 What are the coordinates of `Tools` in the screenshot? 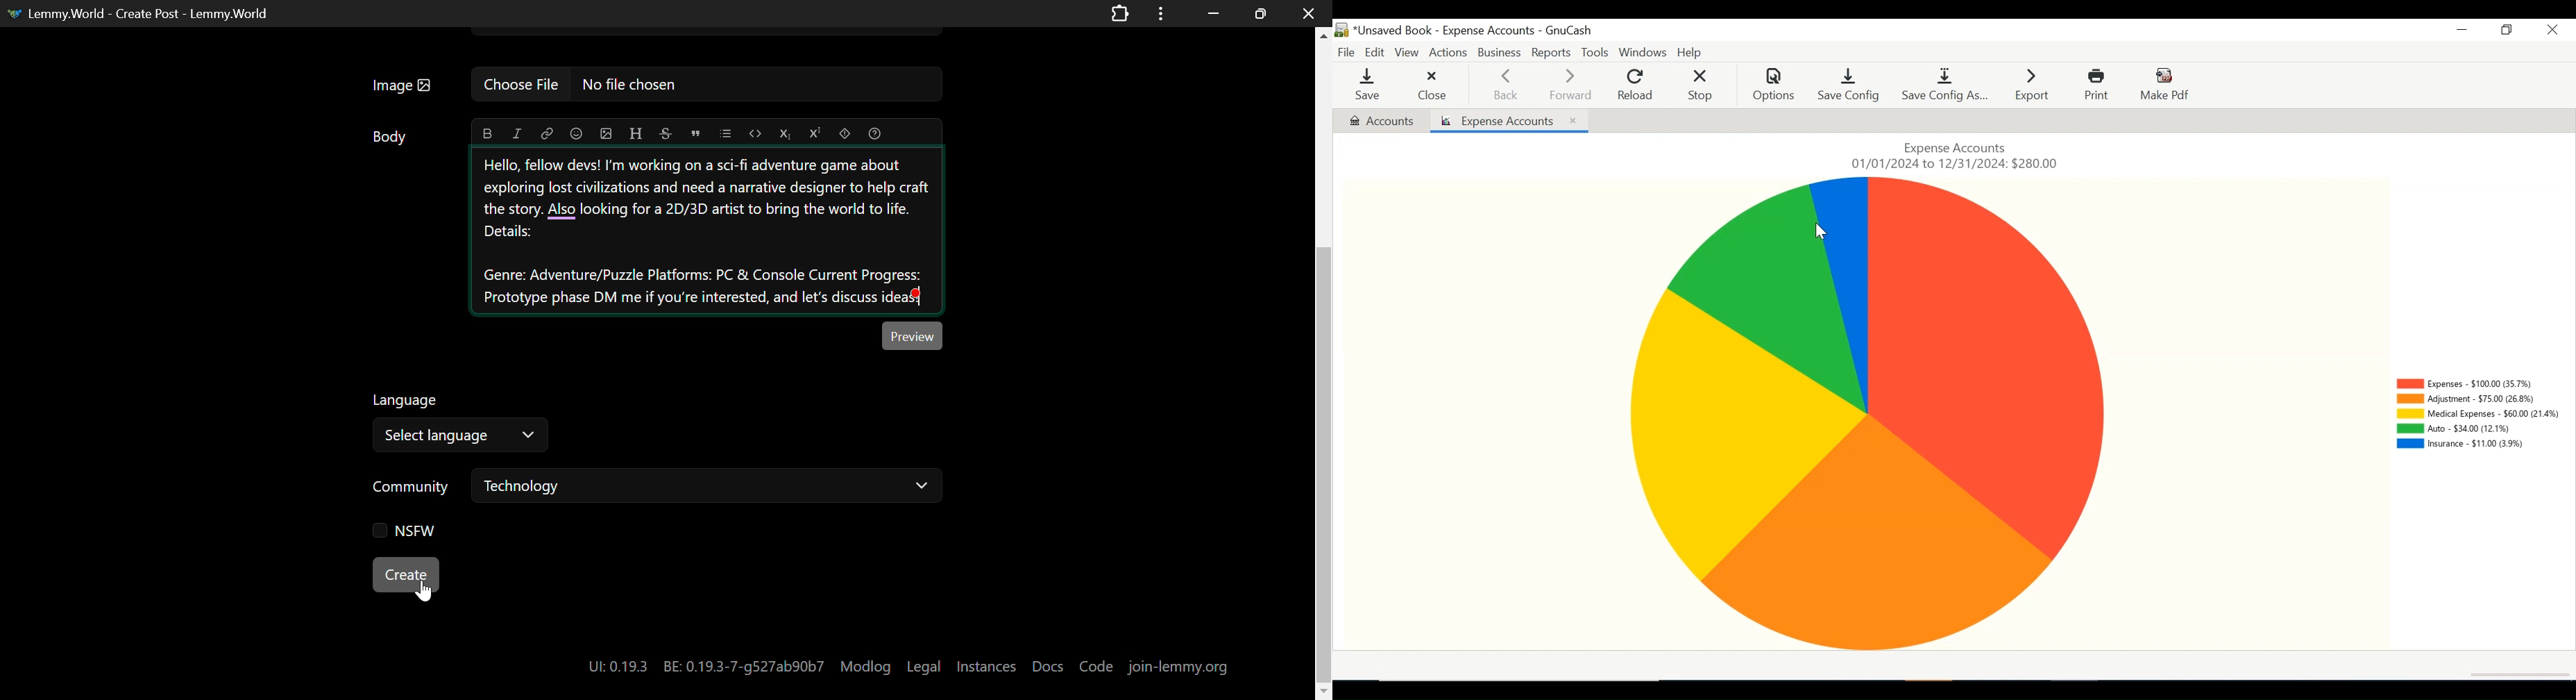 It's located at (1591, 52).